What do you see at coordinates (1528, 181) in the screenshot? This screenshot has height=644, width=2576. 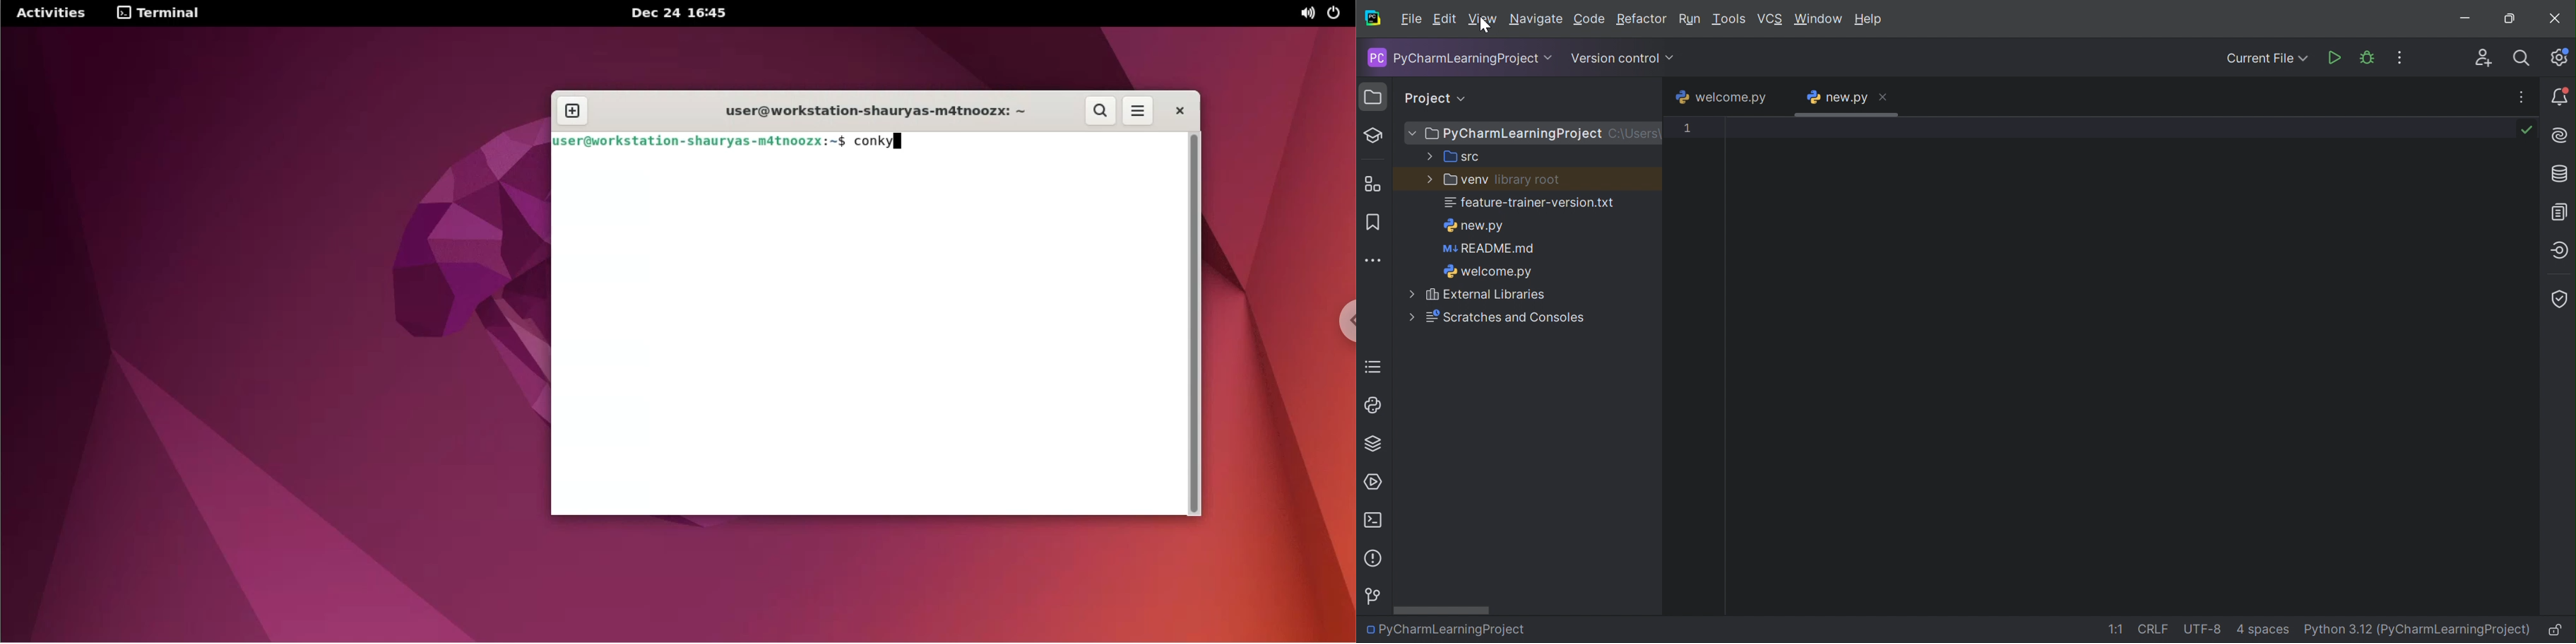 I see `library root` at bounding box center [1528, 181].